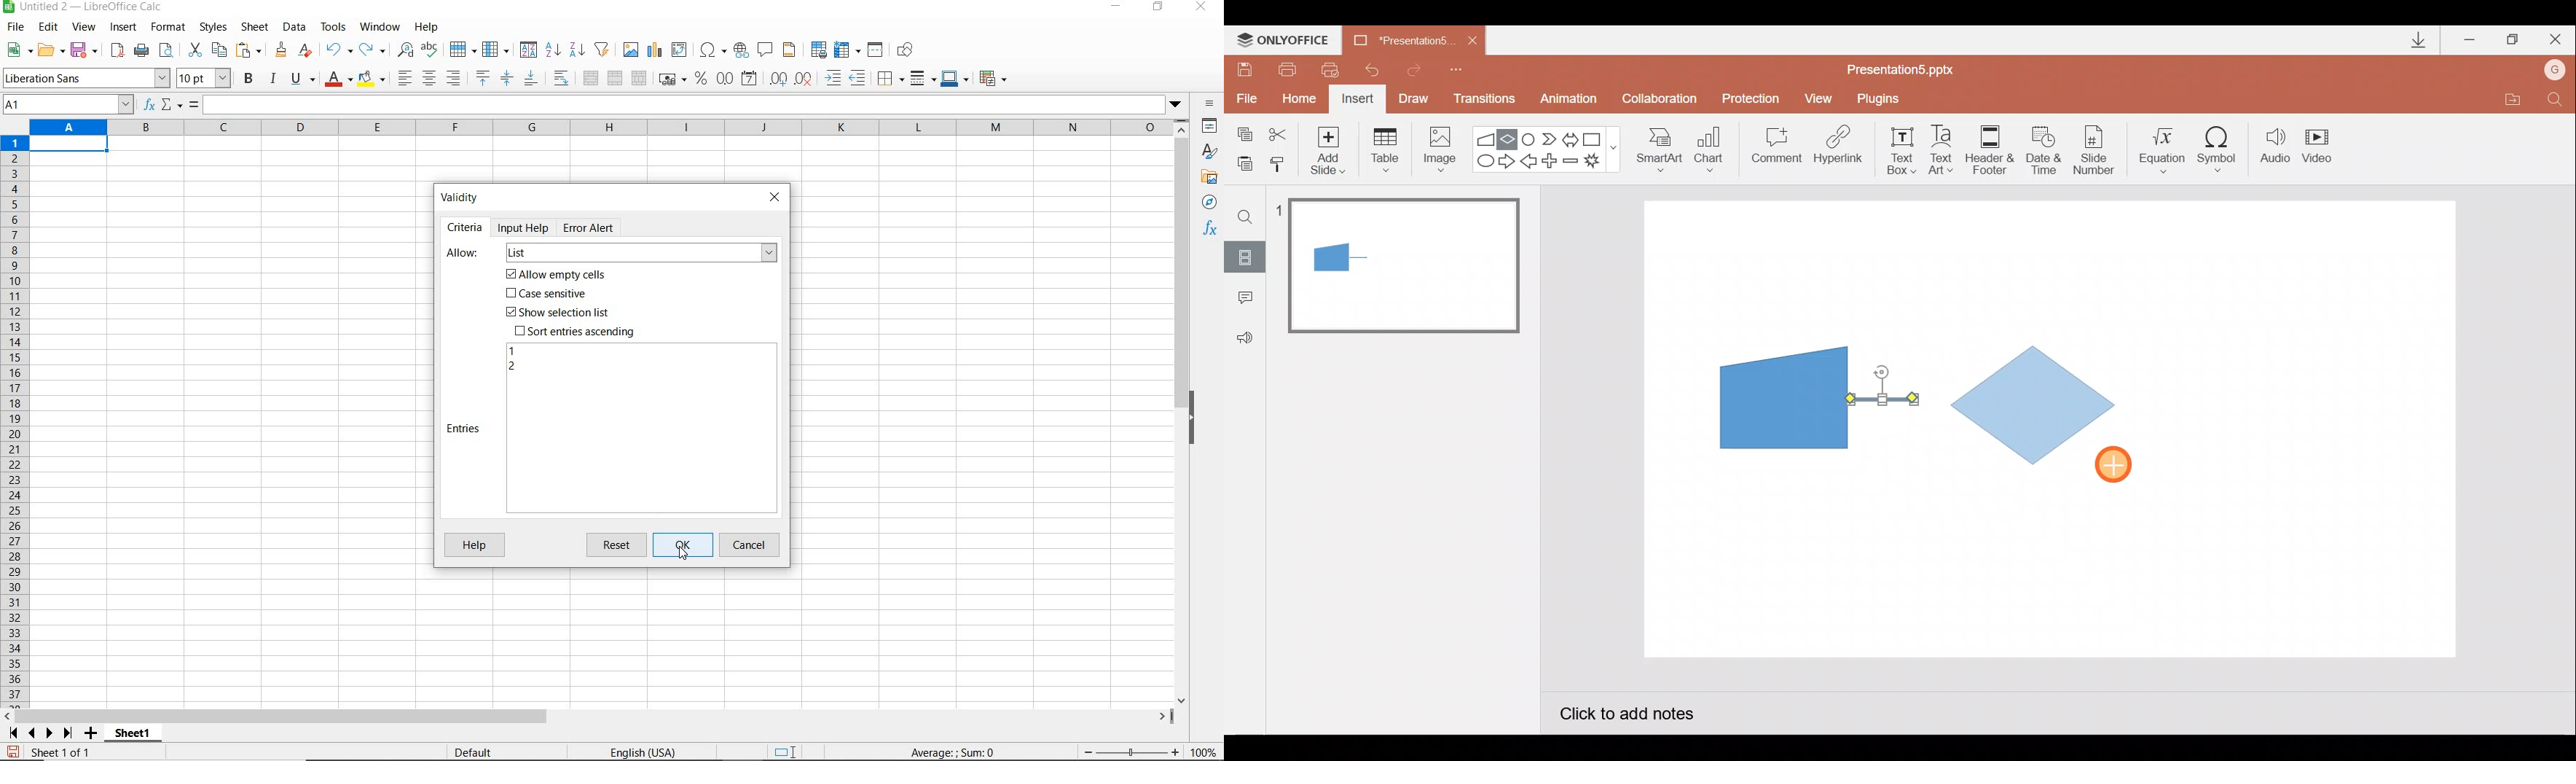 The image size is (2576, 784). I want to click on hide, so click(1193, 420).